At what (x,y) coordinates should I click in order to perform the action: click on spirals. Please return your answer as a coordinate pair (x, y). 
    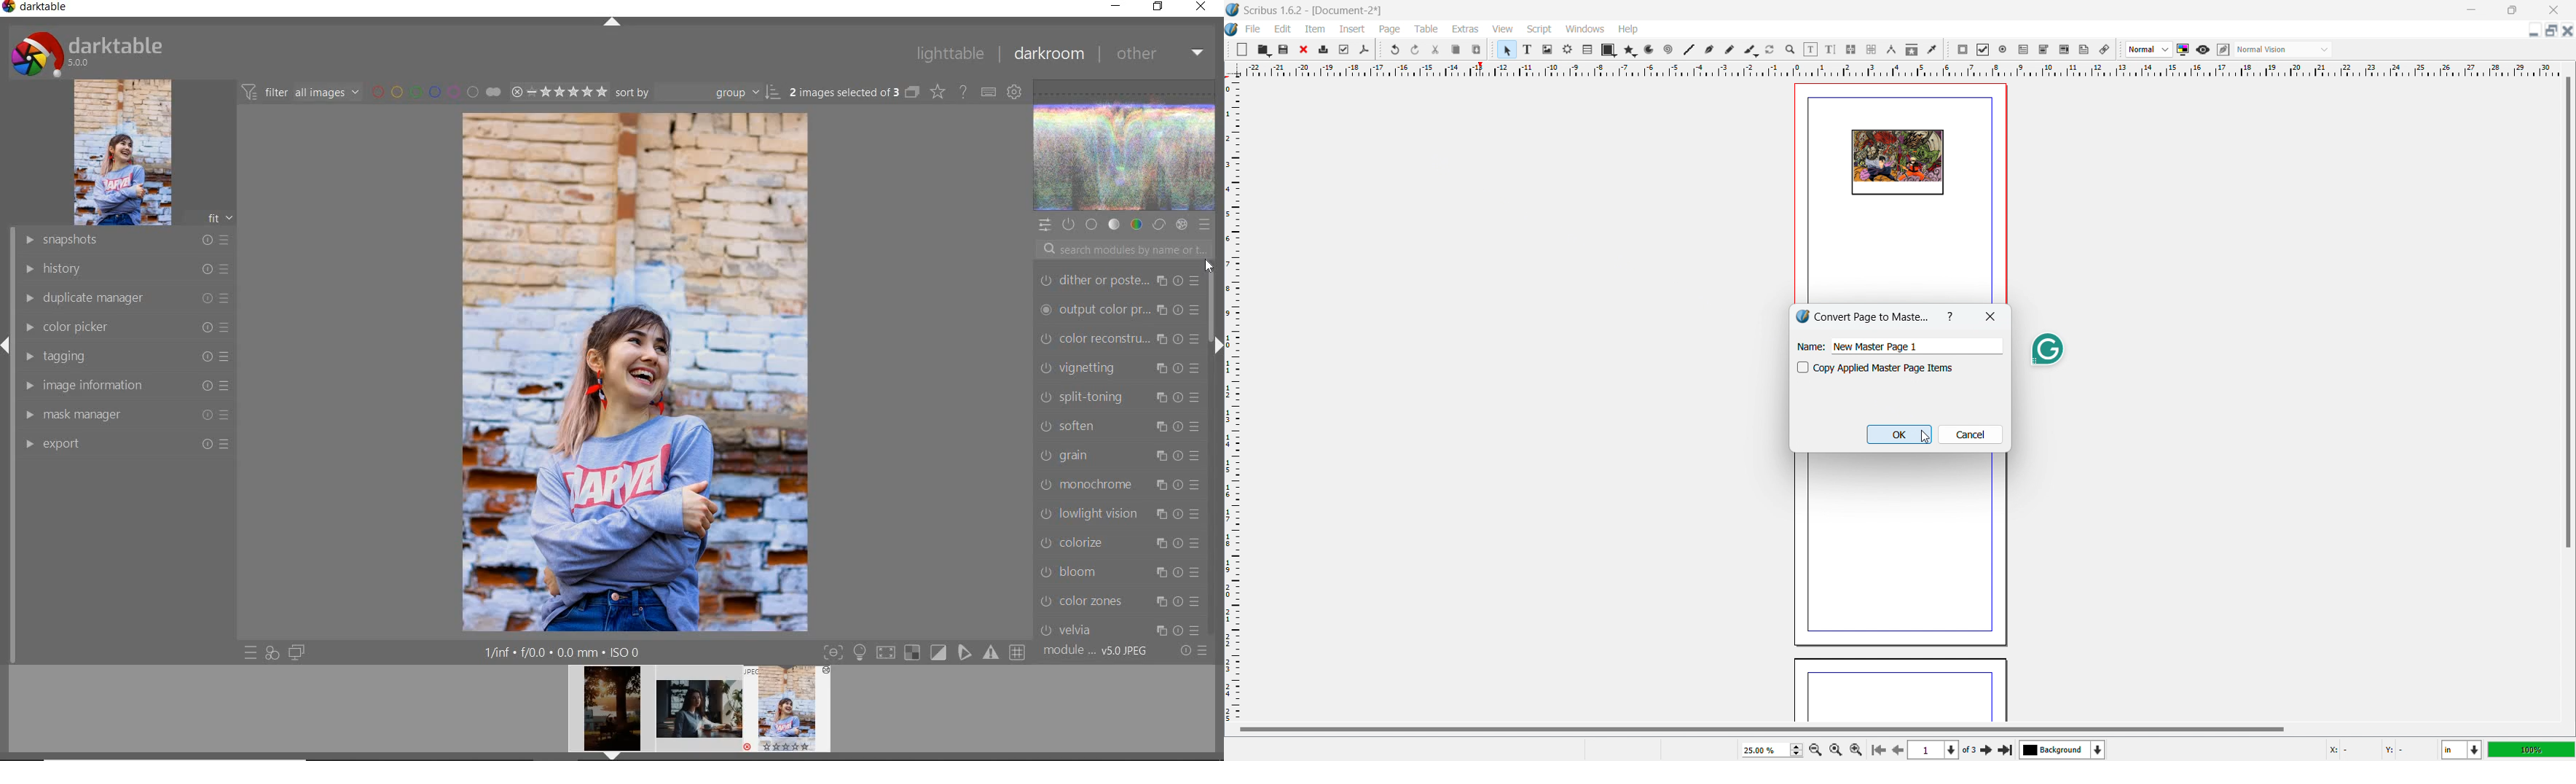
    Looking at the image, I should click on (1669, 50).